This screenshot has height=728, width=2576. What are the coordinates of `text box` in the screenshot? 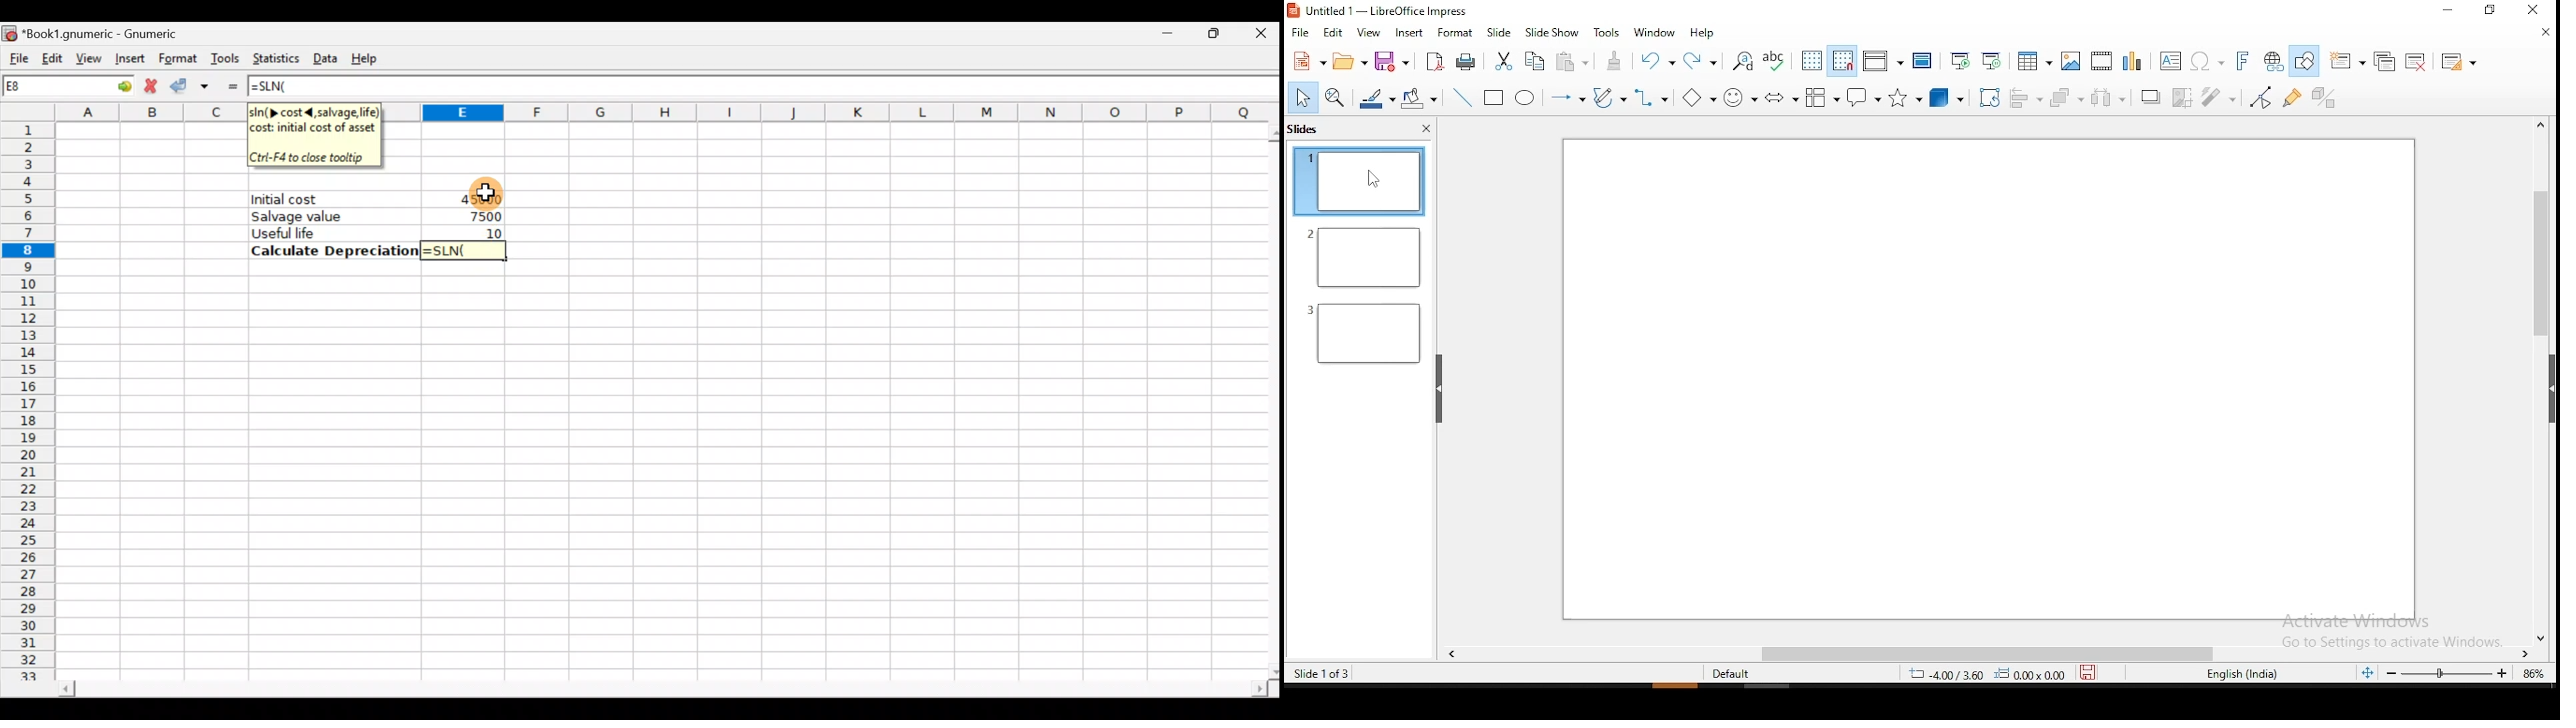 It's located at (2171, 60).